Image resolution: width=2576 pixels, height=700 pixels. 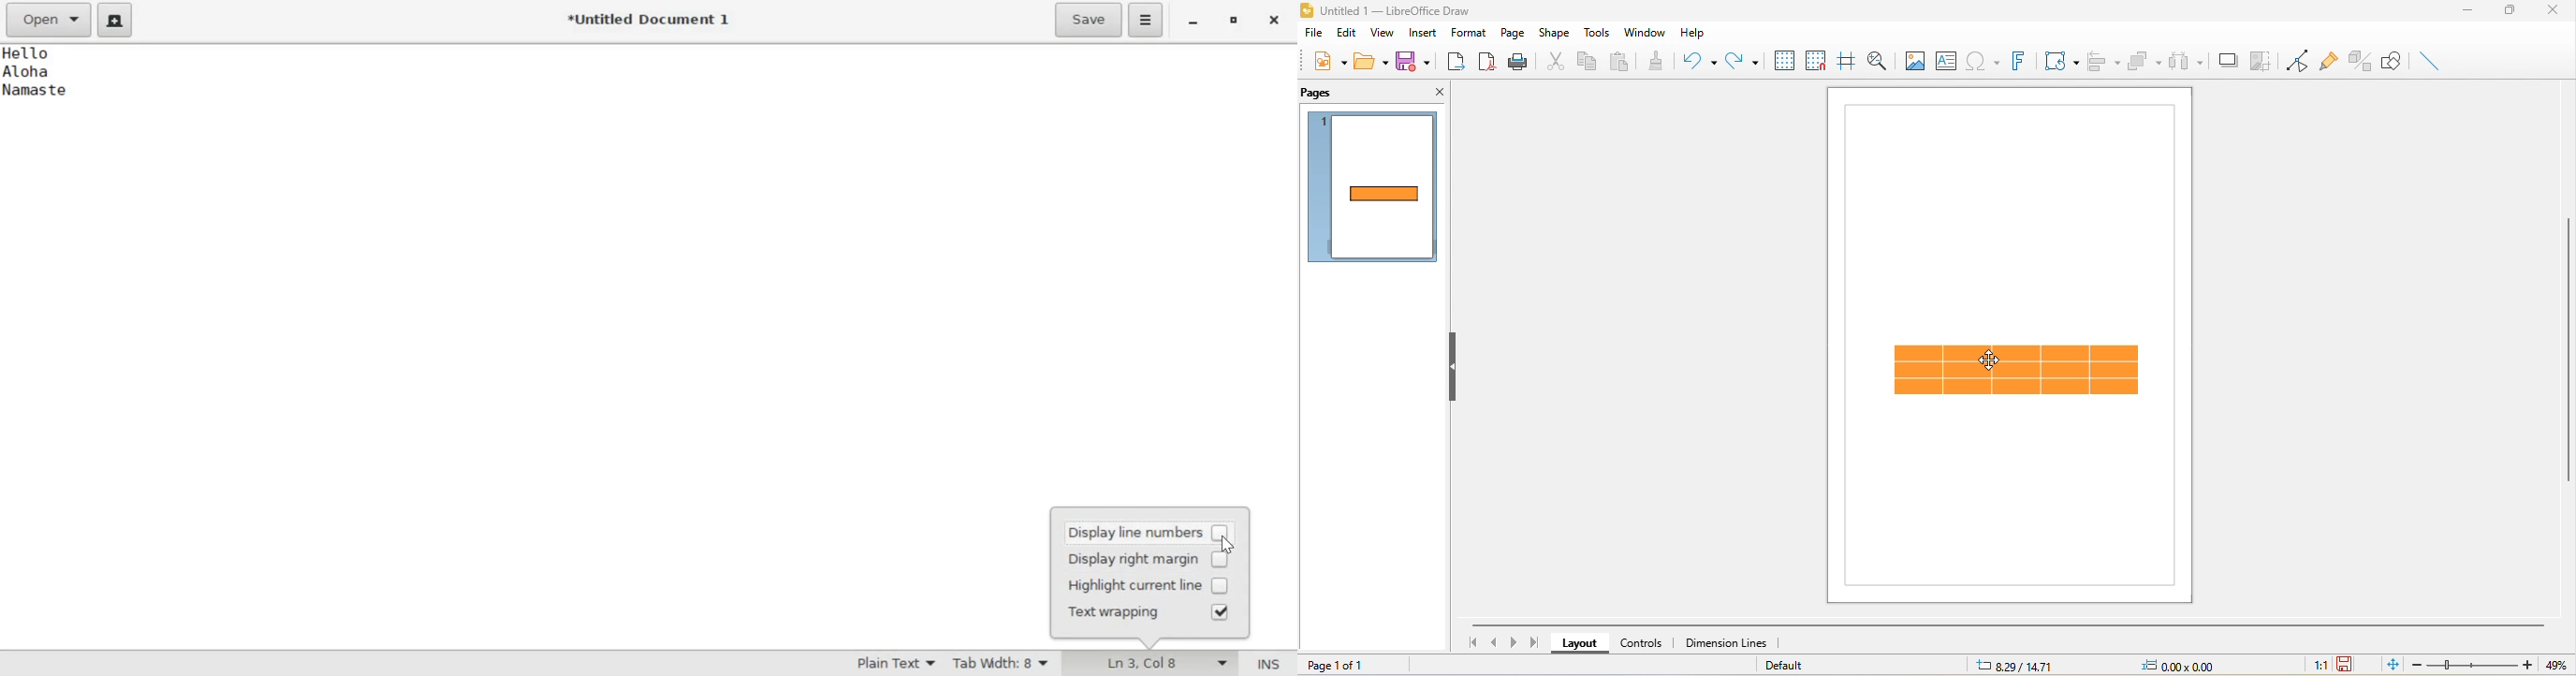 What do you see at coordinates (1740, 60) in the screenshot?
I see `redo` at bounding box center [1740, 60].